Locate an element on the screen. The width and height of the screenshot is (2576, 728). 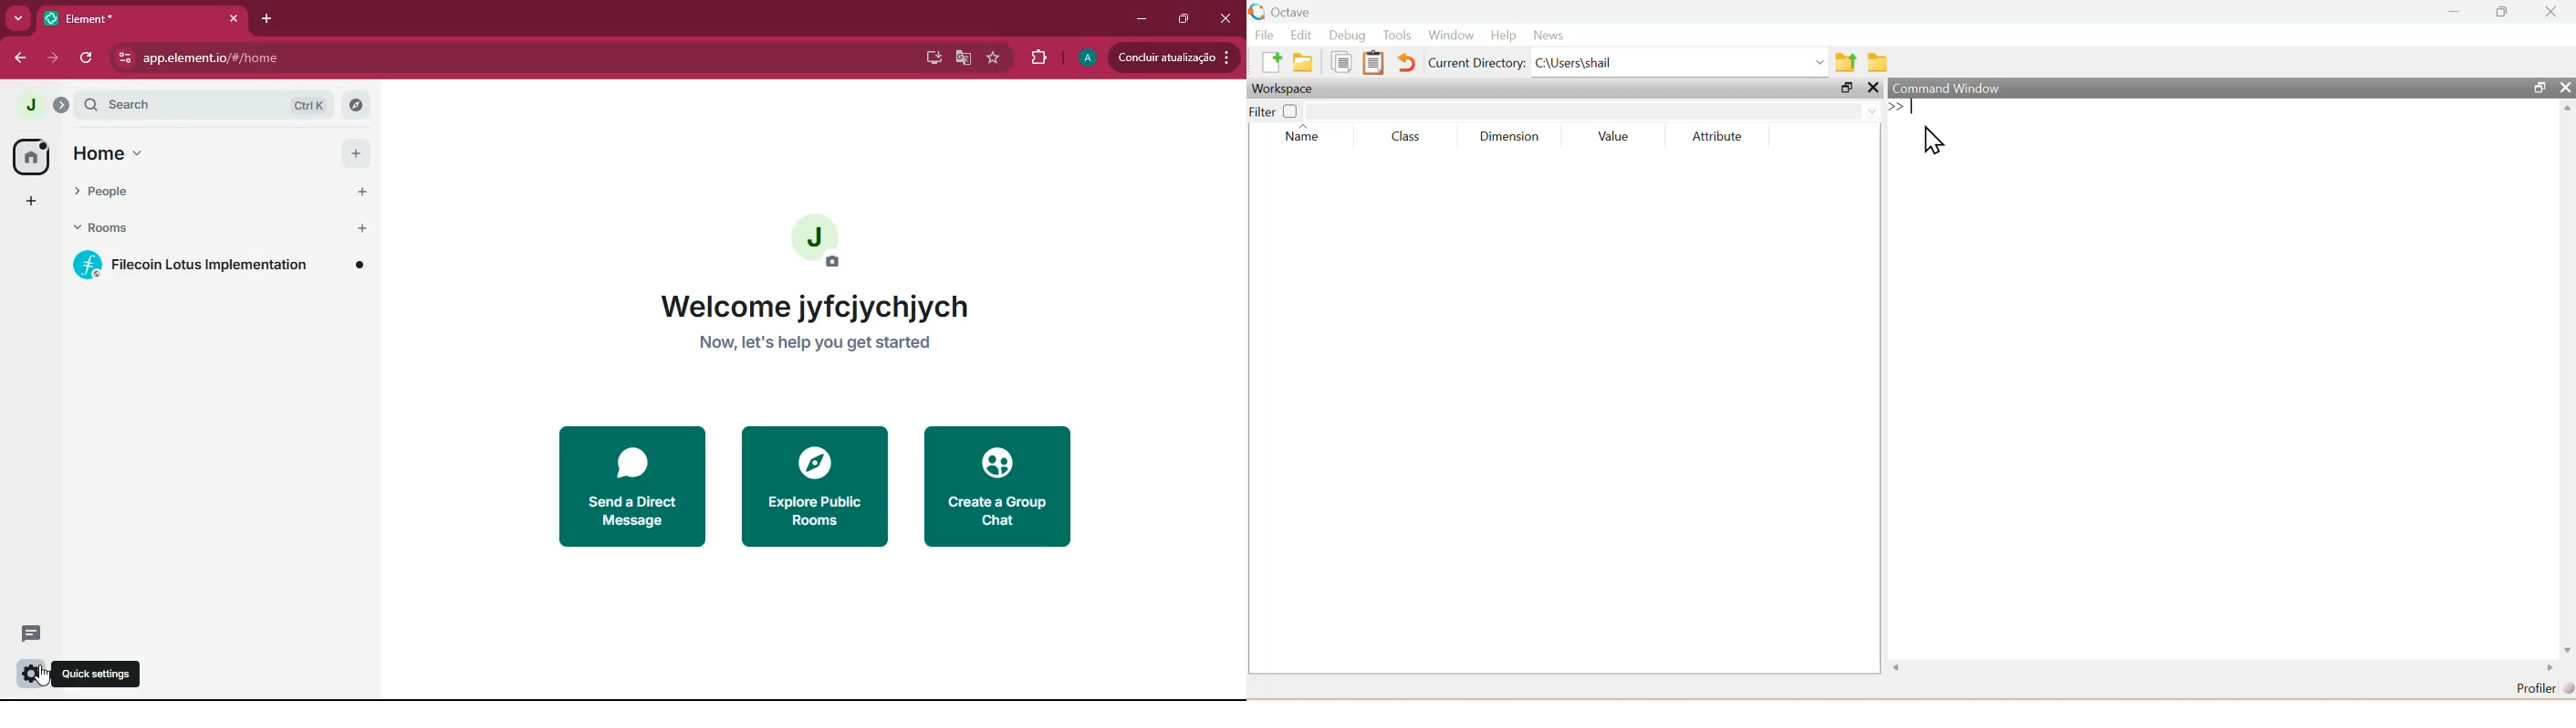
add is located at coordinates (26, 201).